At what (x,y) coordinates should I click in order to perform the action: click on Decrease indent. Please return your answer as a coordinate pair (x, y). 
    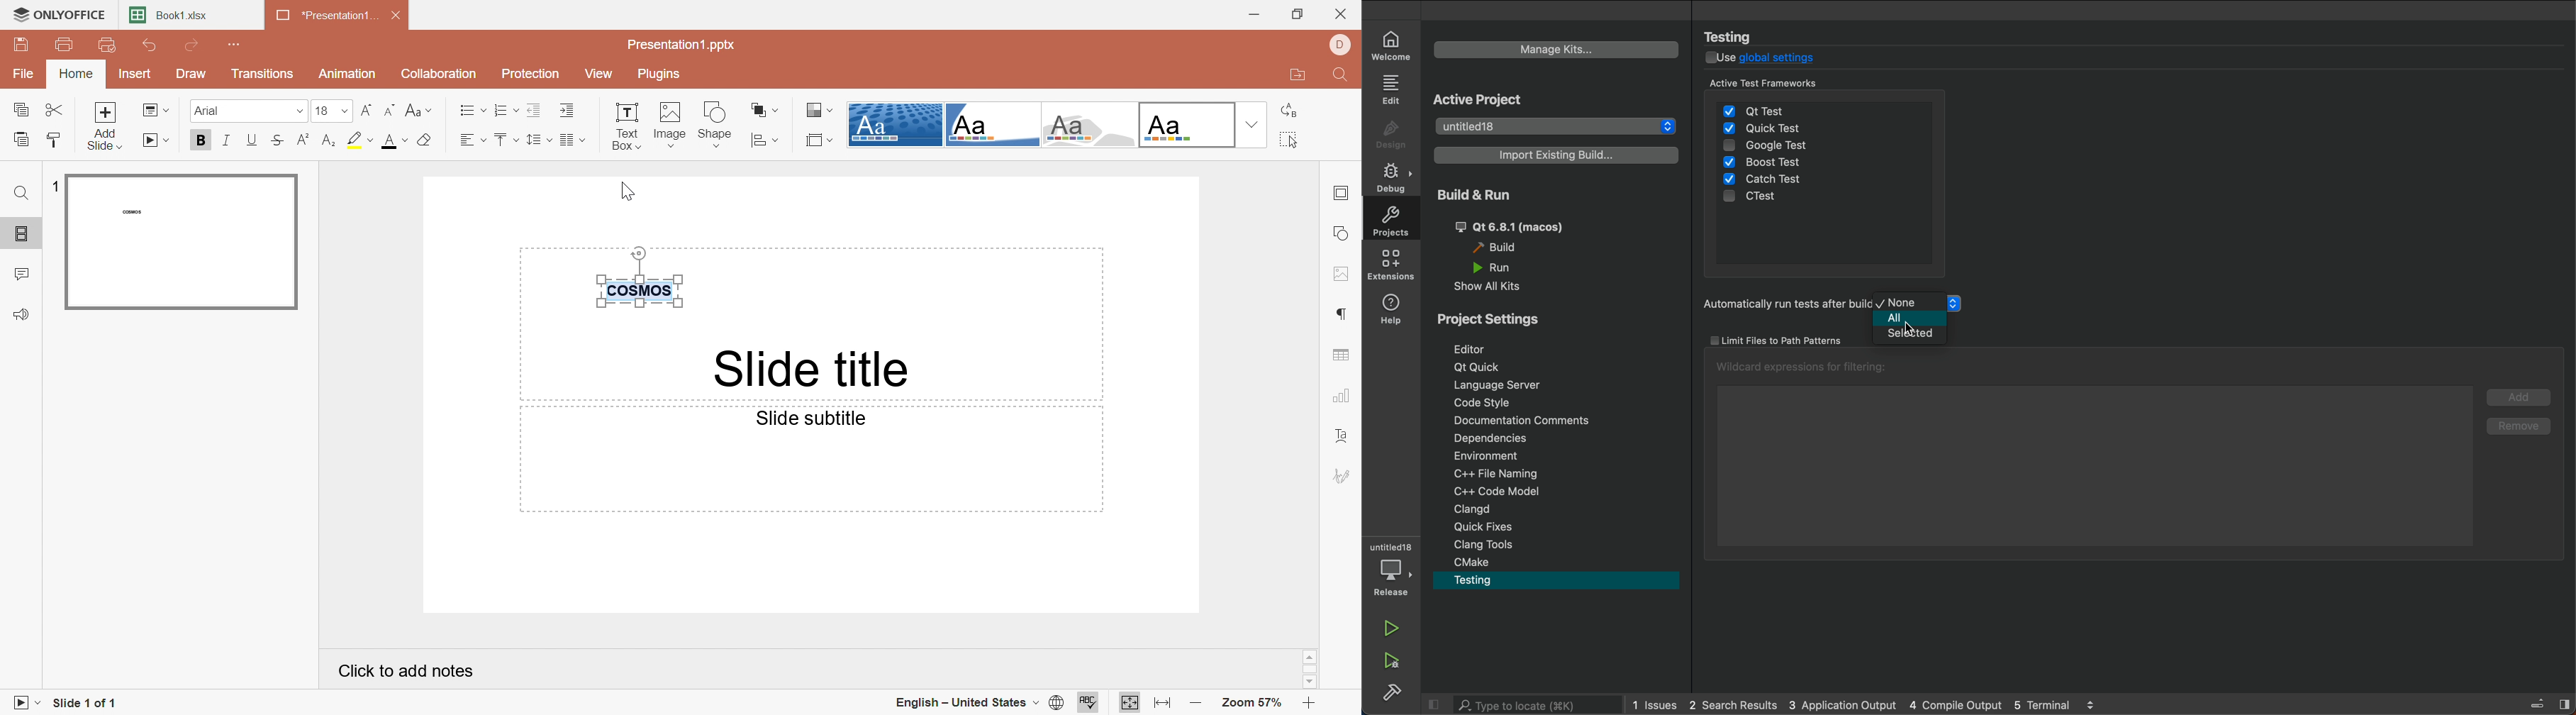
    Looking at the image, I should click on (535, 111).